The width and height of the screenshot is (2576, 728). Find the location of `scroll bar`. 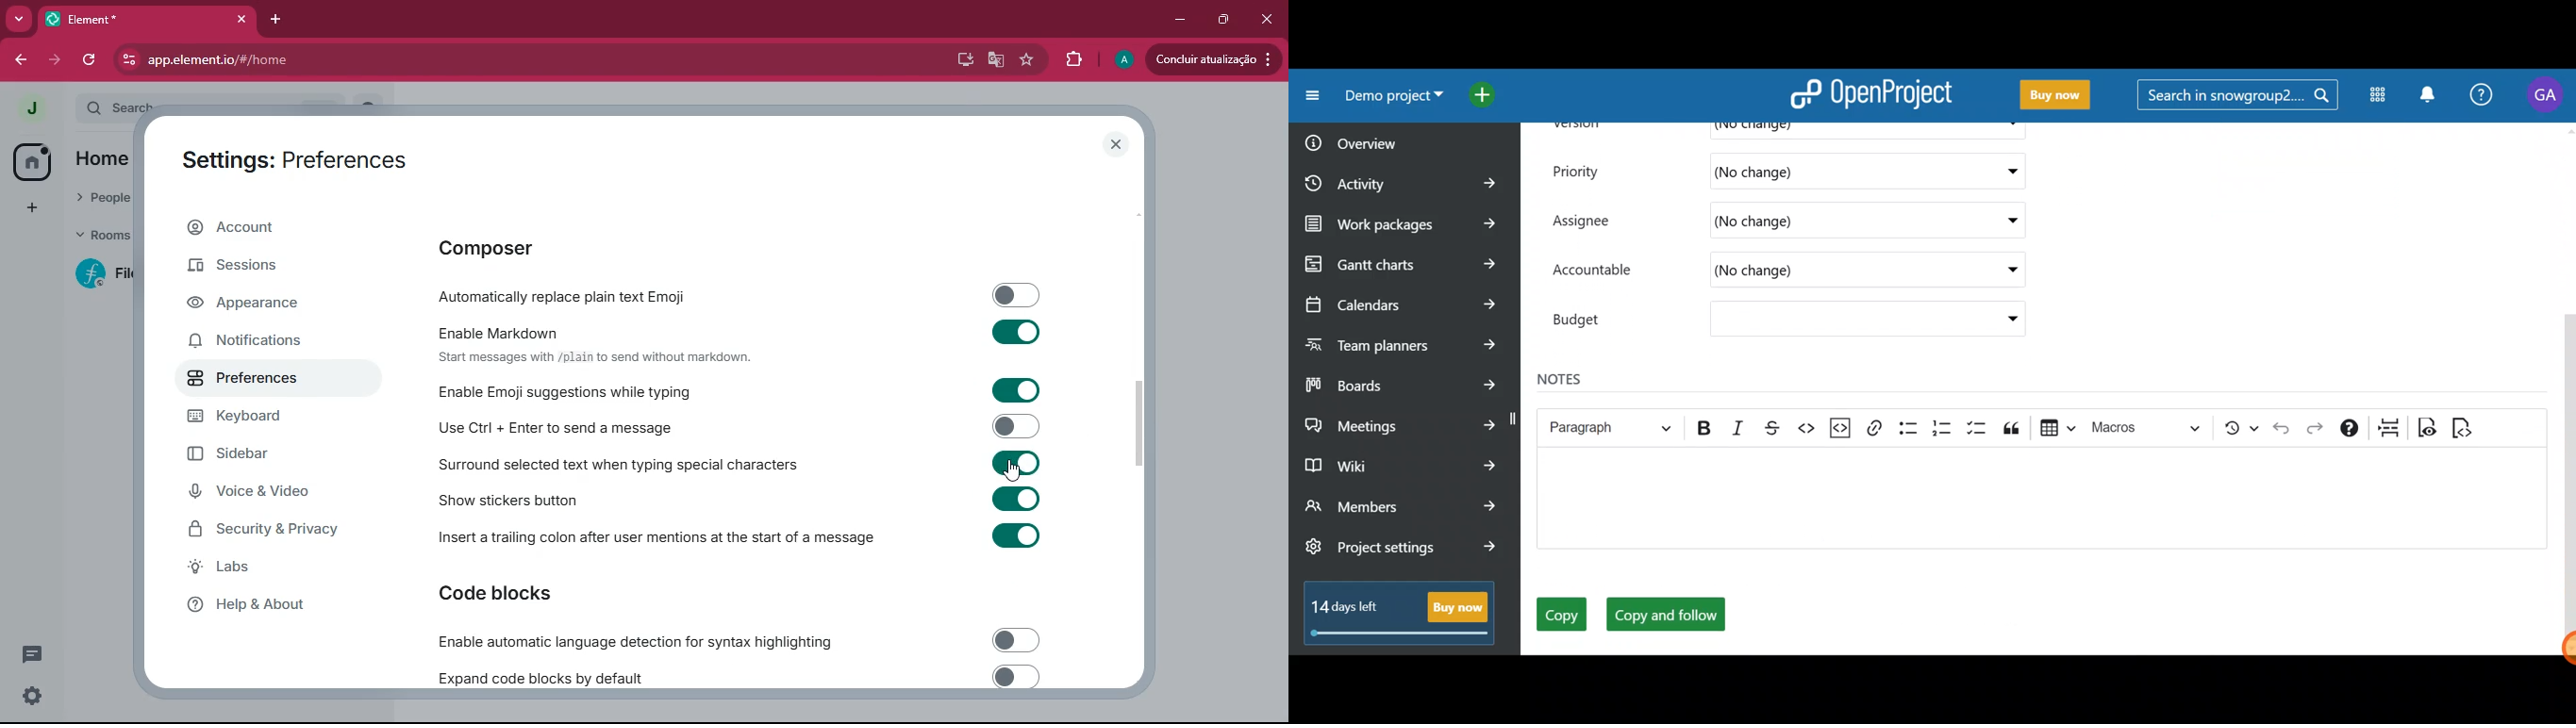

scroll bar is located at coordinates (1139, 420).